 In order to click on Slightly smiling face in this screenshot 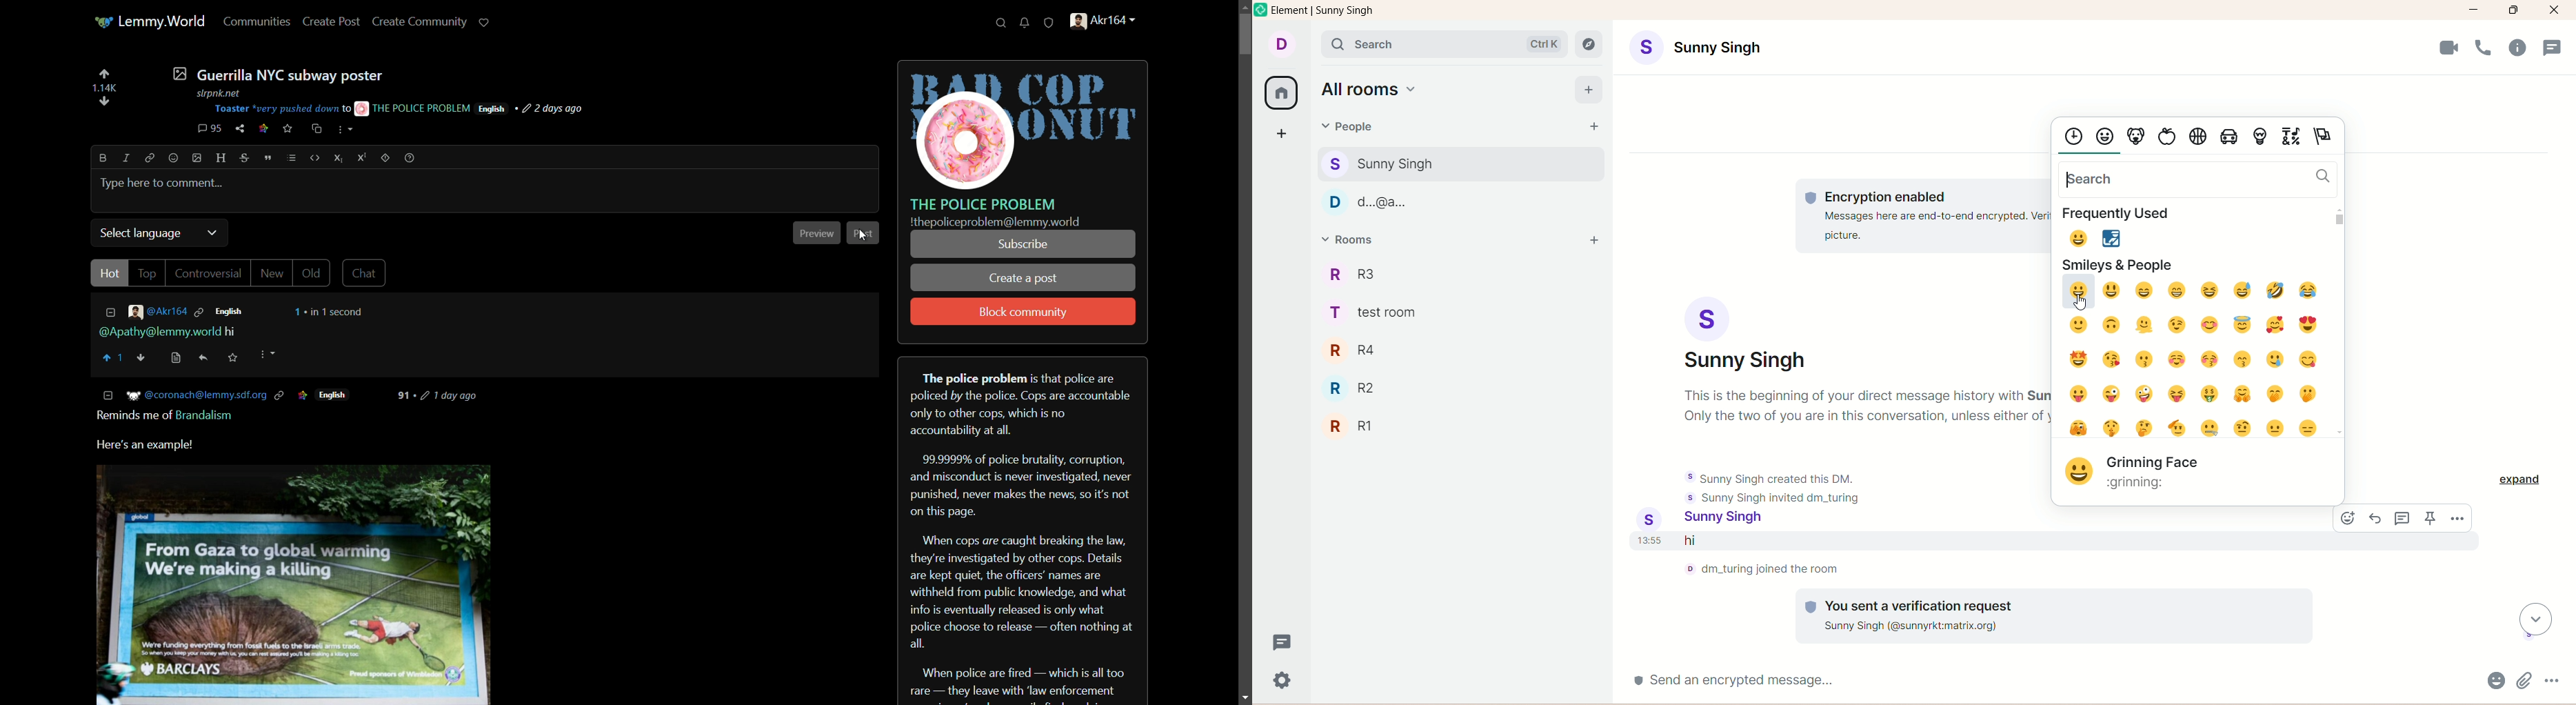, I will do `click(2078, 325)`.